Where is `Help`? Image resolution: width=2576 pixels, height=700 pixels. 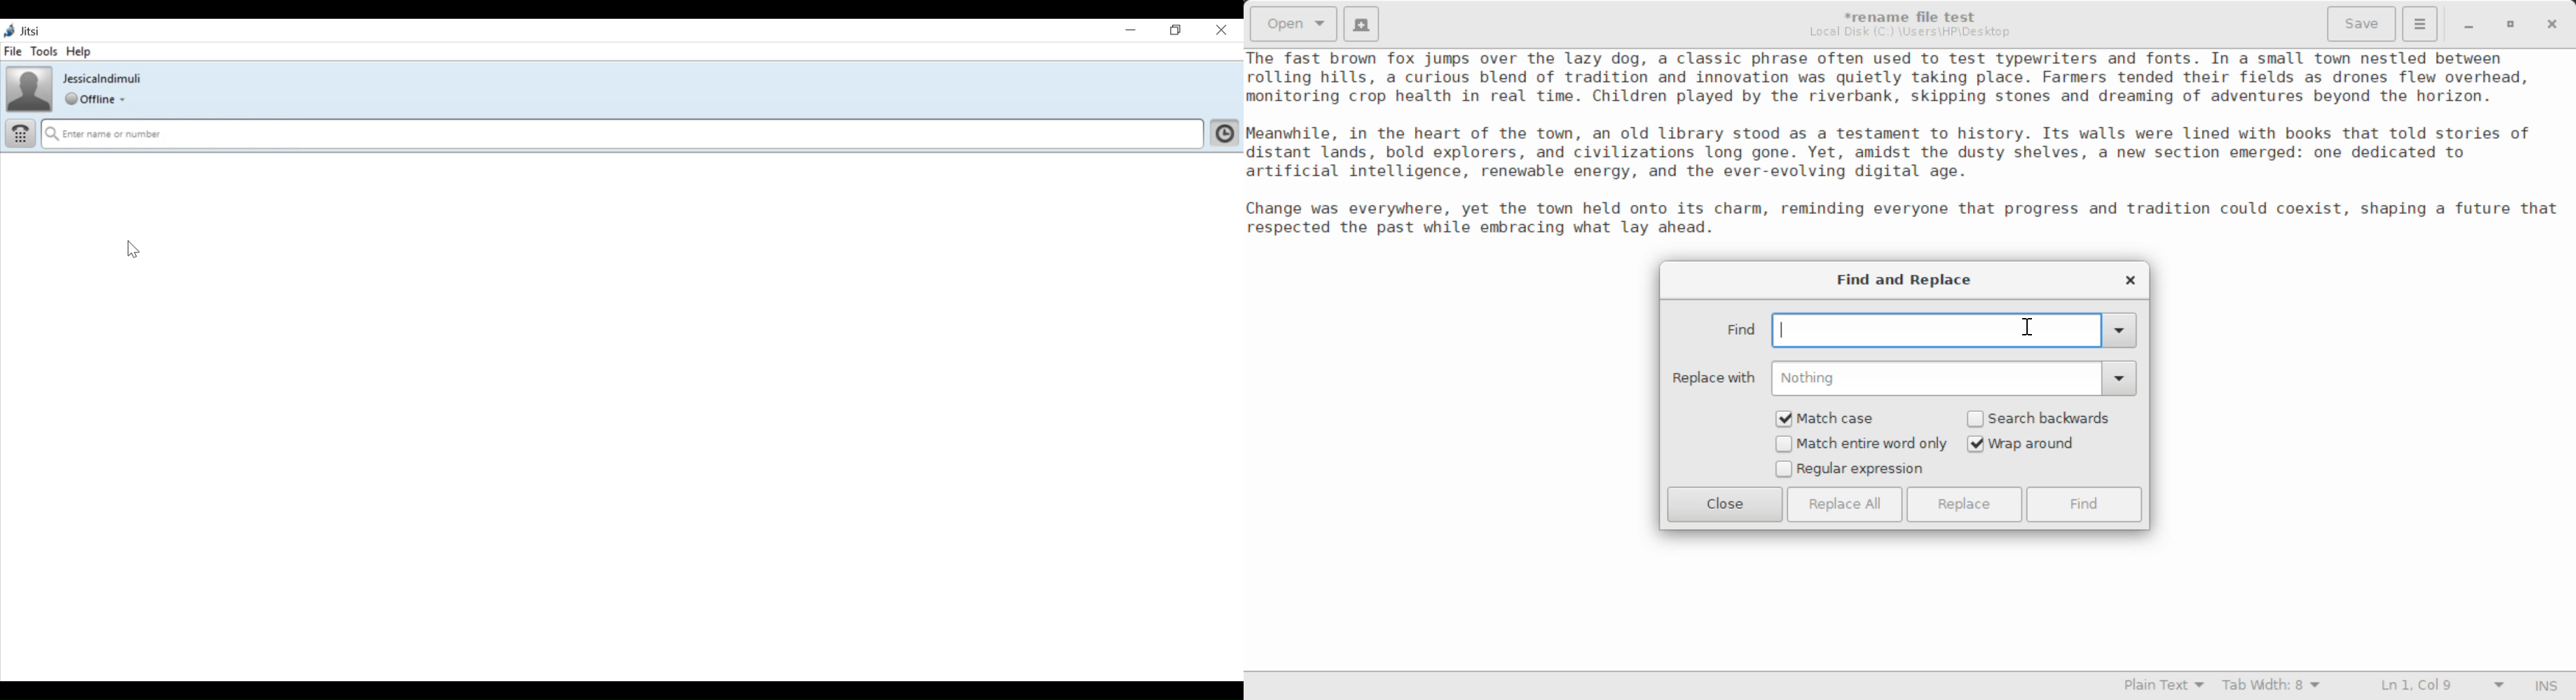
Help is located at coordinates (76, 51).